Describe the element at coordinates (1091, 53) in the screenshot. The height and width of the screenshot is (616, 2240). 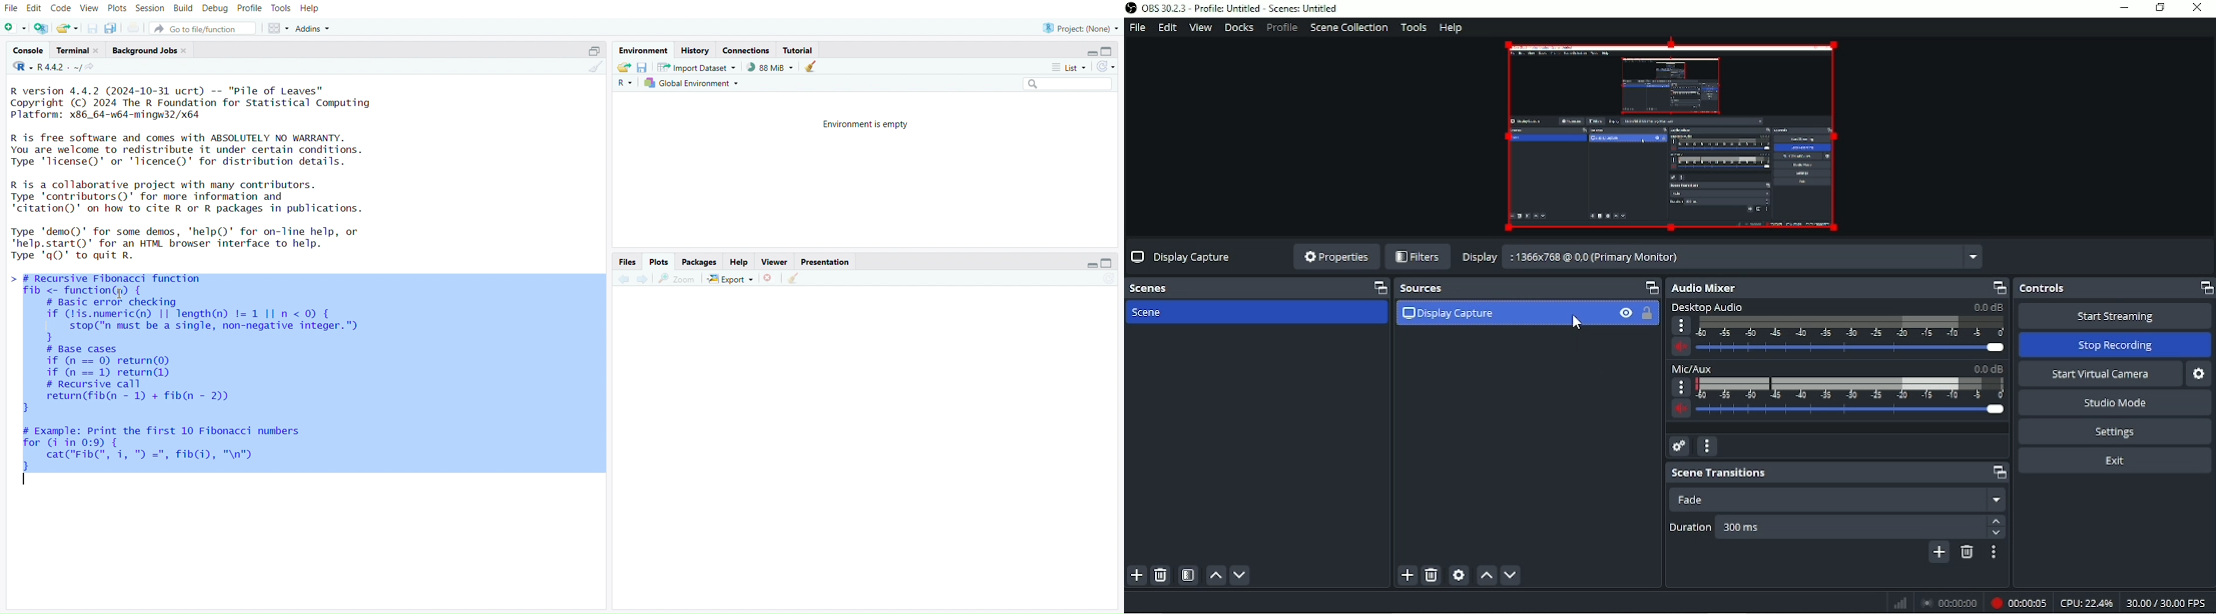
I see `expand` at that location.